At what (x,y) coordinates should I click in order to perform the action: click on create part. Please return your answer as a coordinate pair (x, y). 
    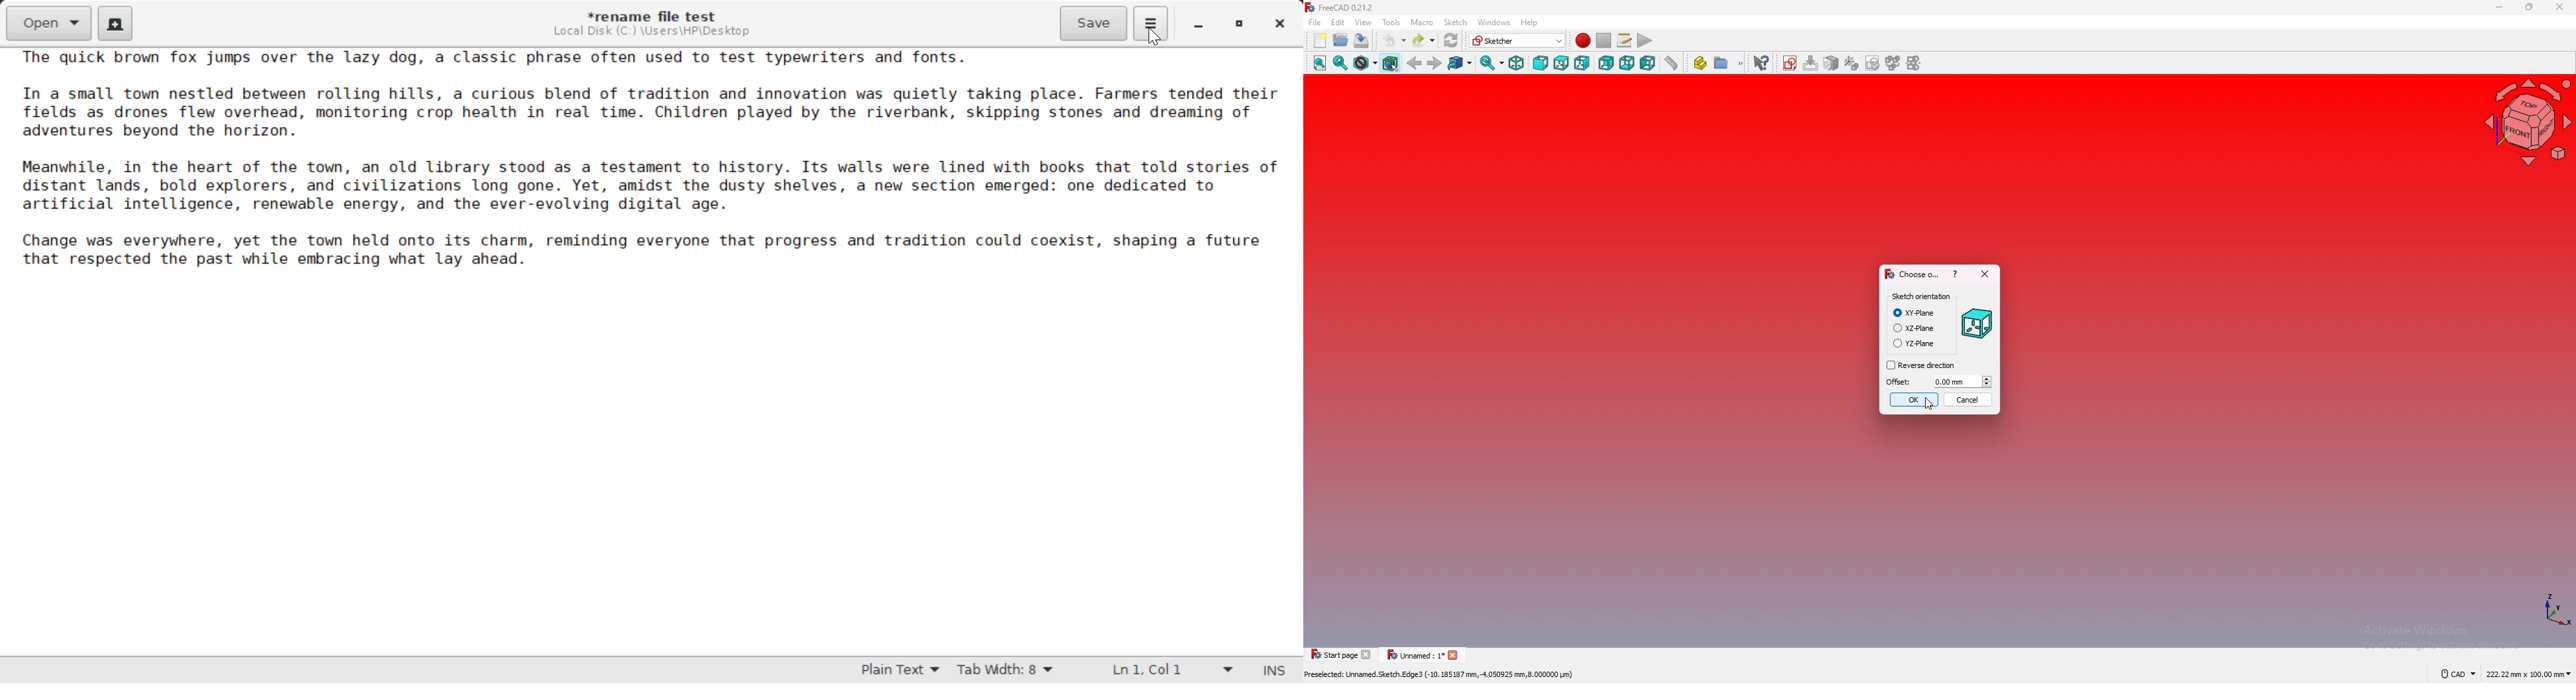
    Looking at the image, I should click on (1701, 64).